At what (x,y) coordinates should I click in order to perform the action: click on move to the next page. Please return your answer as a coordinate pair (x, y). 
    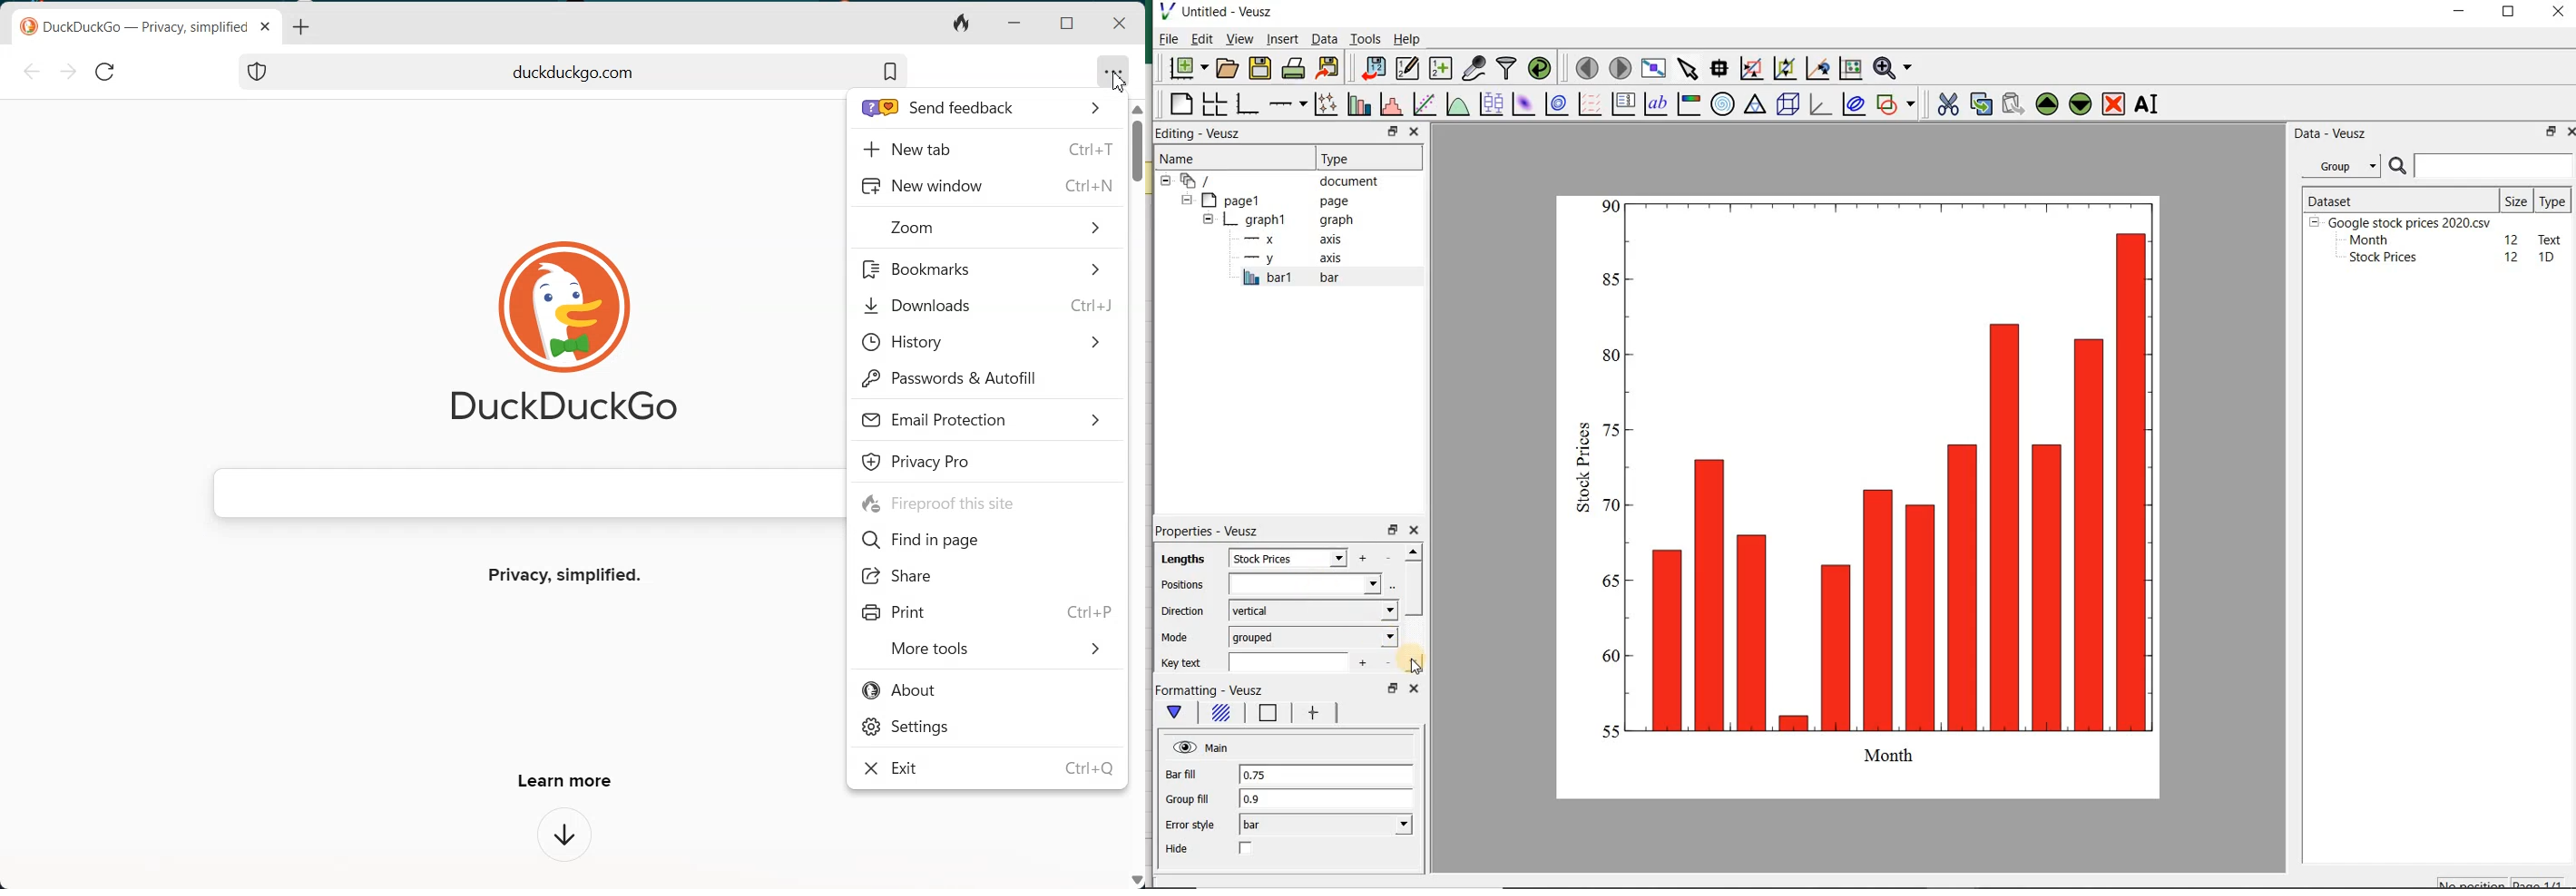
    Looking at the image, I should click on (1620, 69).